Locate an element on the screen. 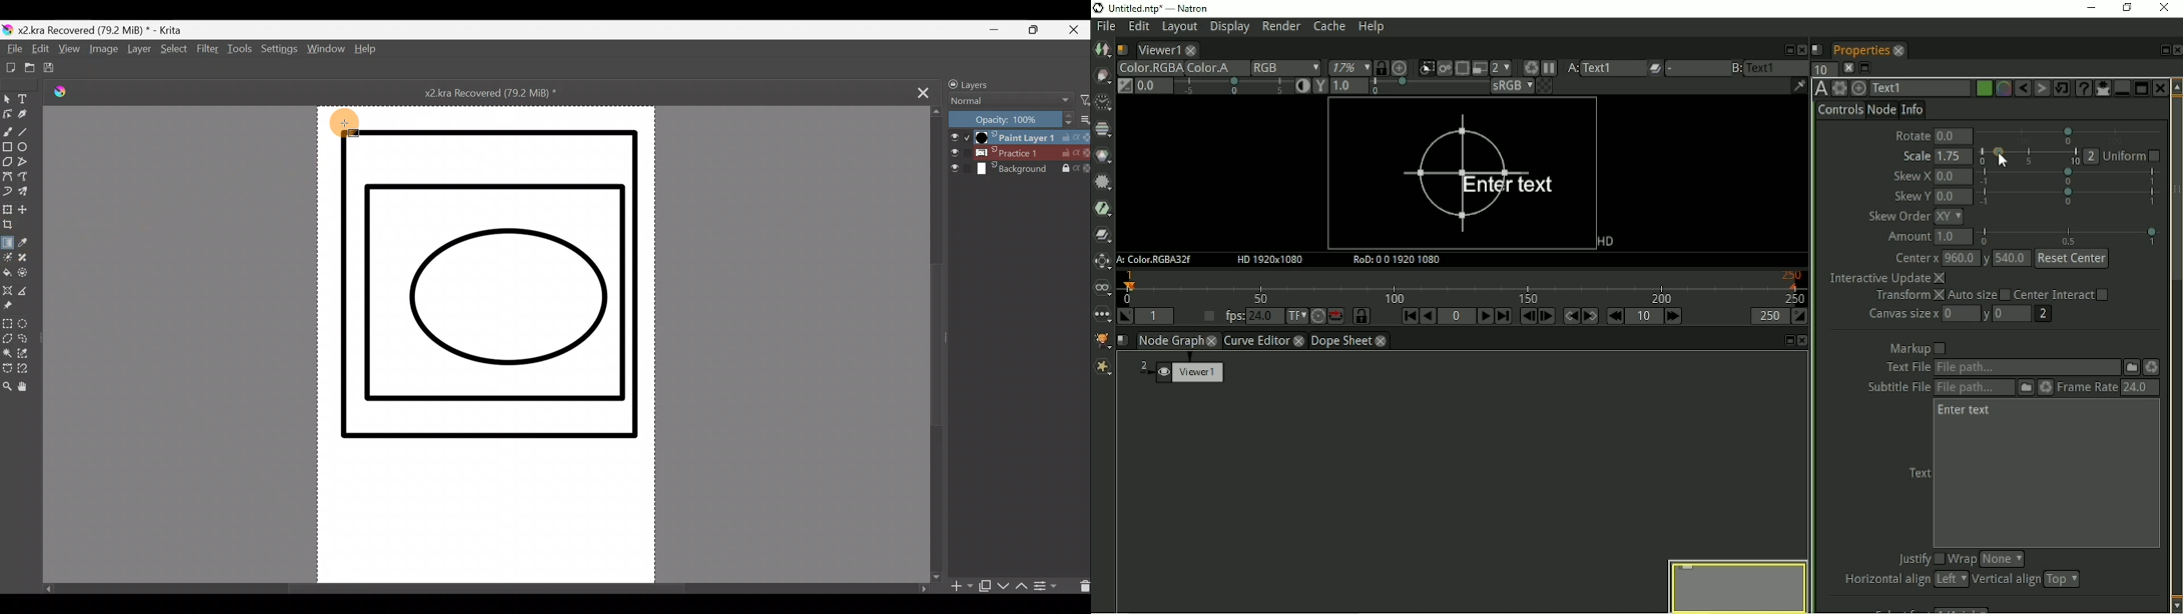 This screenshot has height=616, width=2184. Freehand brush tool is located at coordinates (7, 131).